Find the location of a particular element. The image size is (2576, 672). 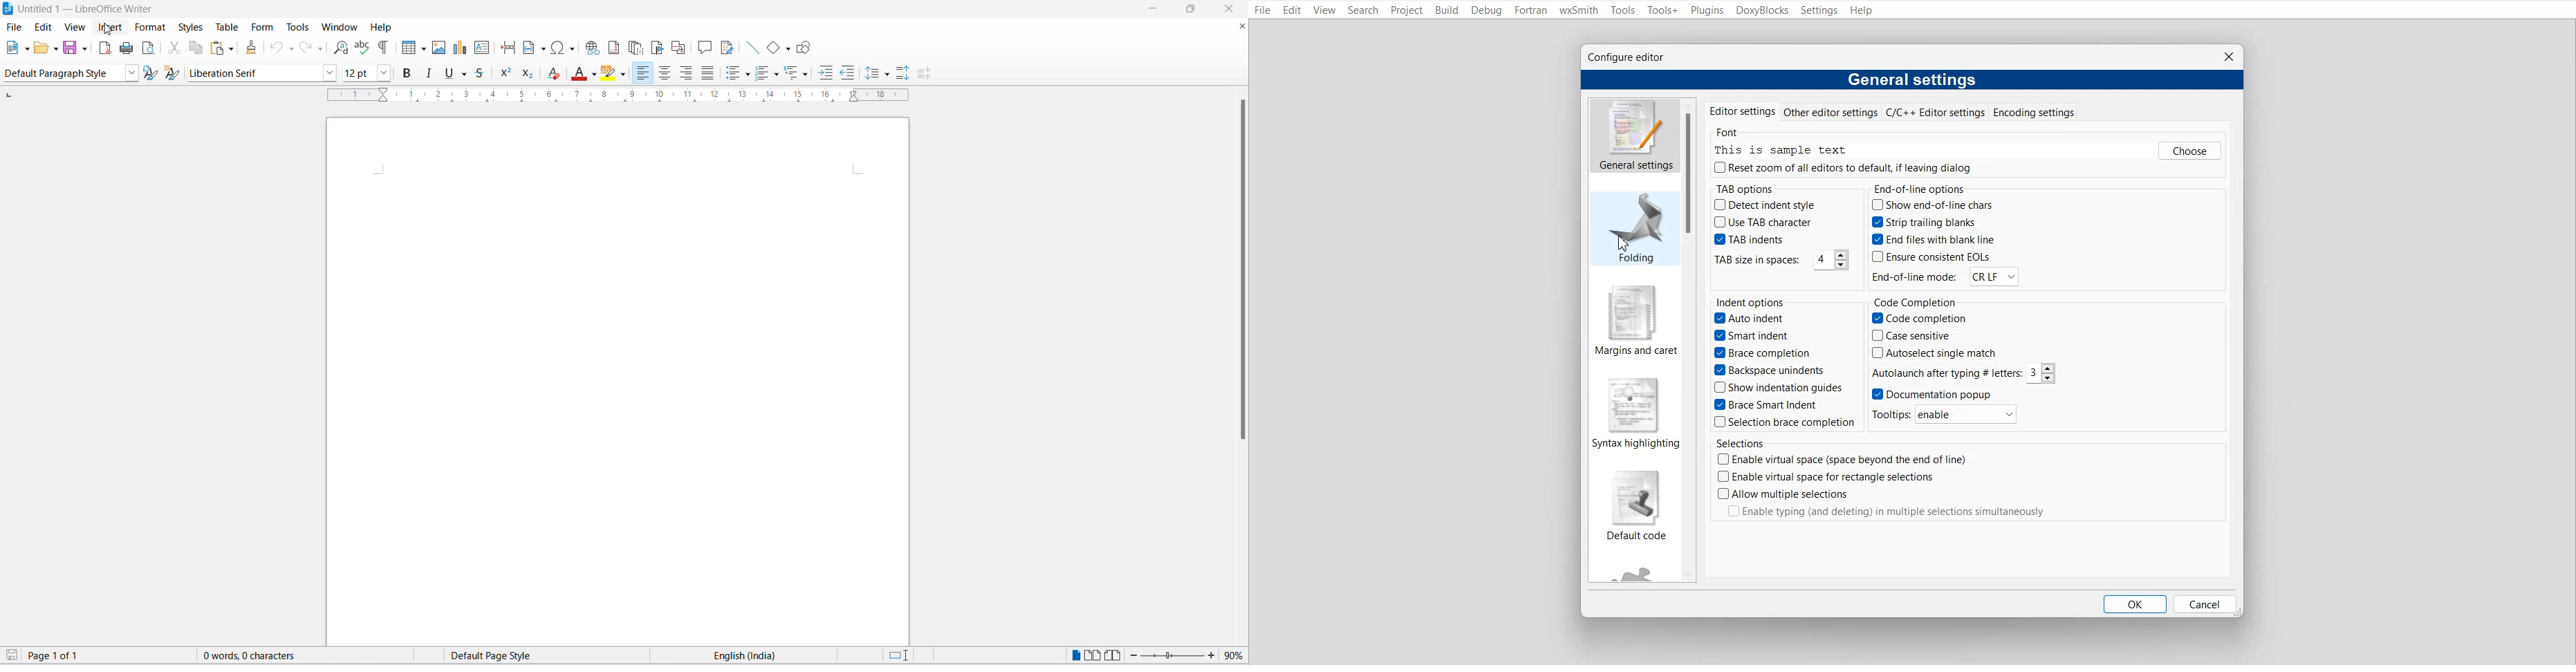

Selection brace completion is located at coordinates (1781, 422).